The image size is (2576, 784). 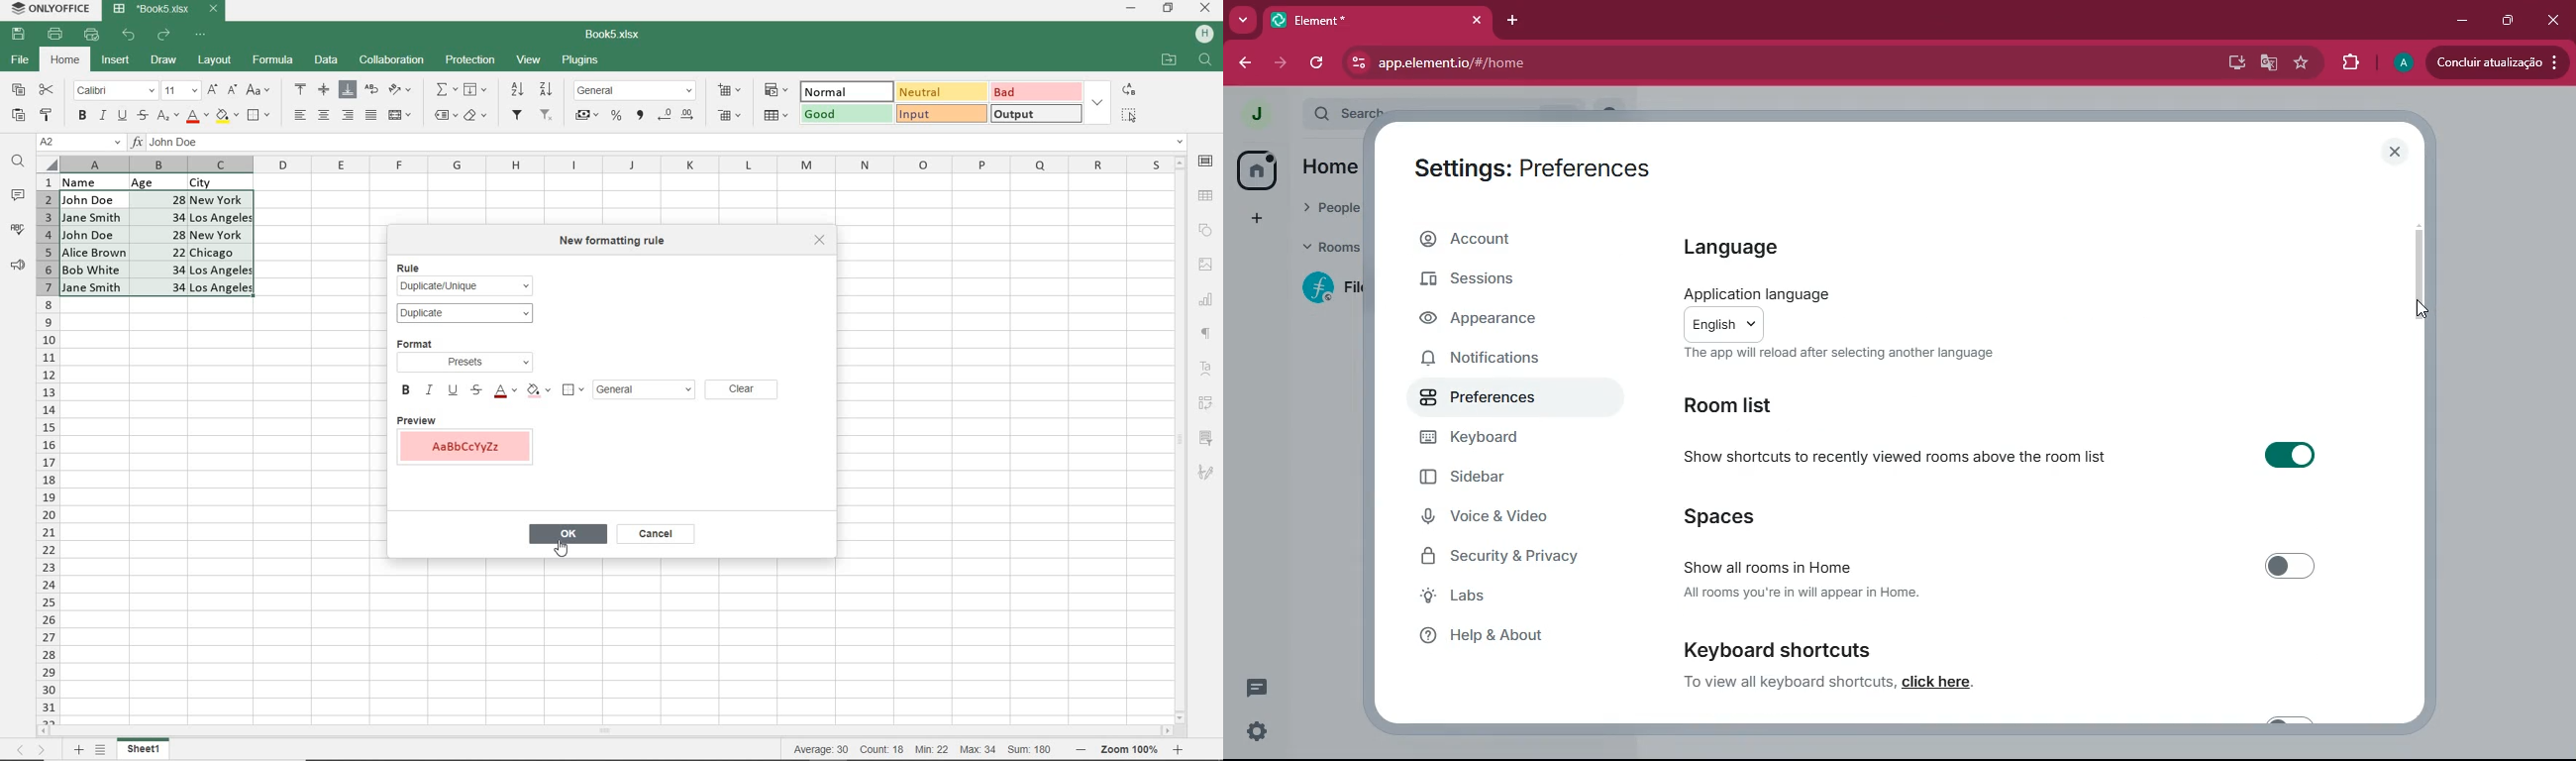 What do you see at coordinates (31, 751) in the screenshot?
I see `MOVE SHEETS` at bounding box center [31, 751].